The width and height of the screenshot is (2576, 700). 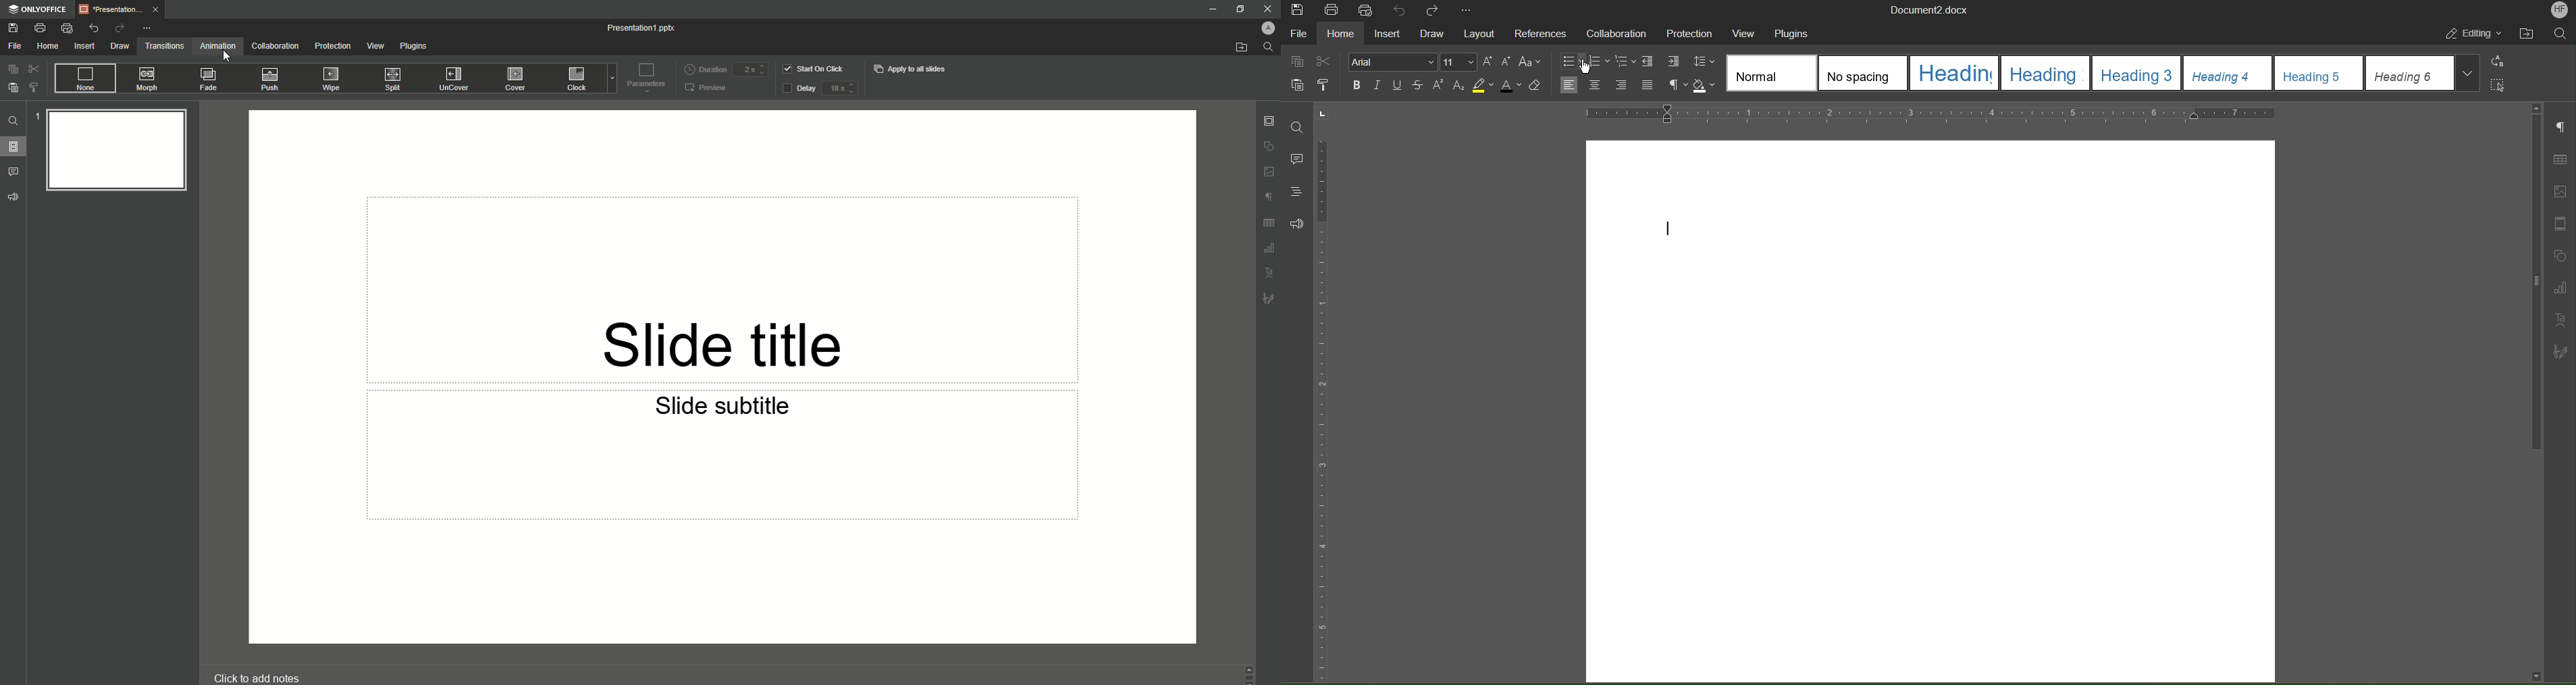 What do you see at coordinates (1931, 113) in the screenshot?
I see `Horizontal Ruler` at bounding box center [1931, 113].